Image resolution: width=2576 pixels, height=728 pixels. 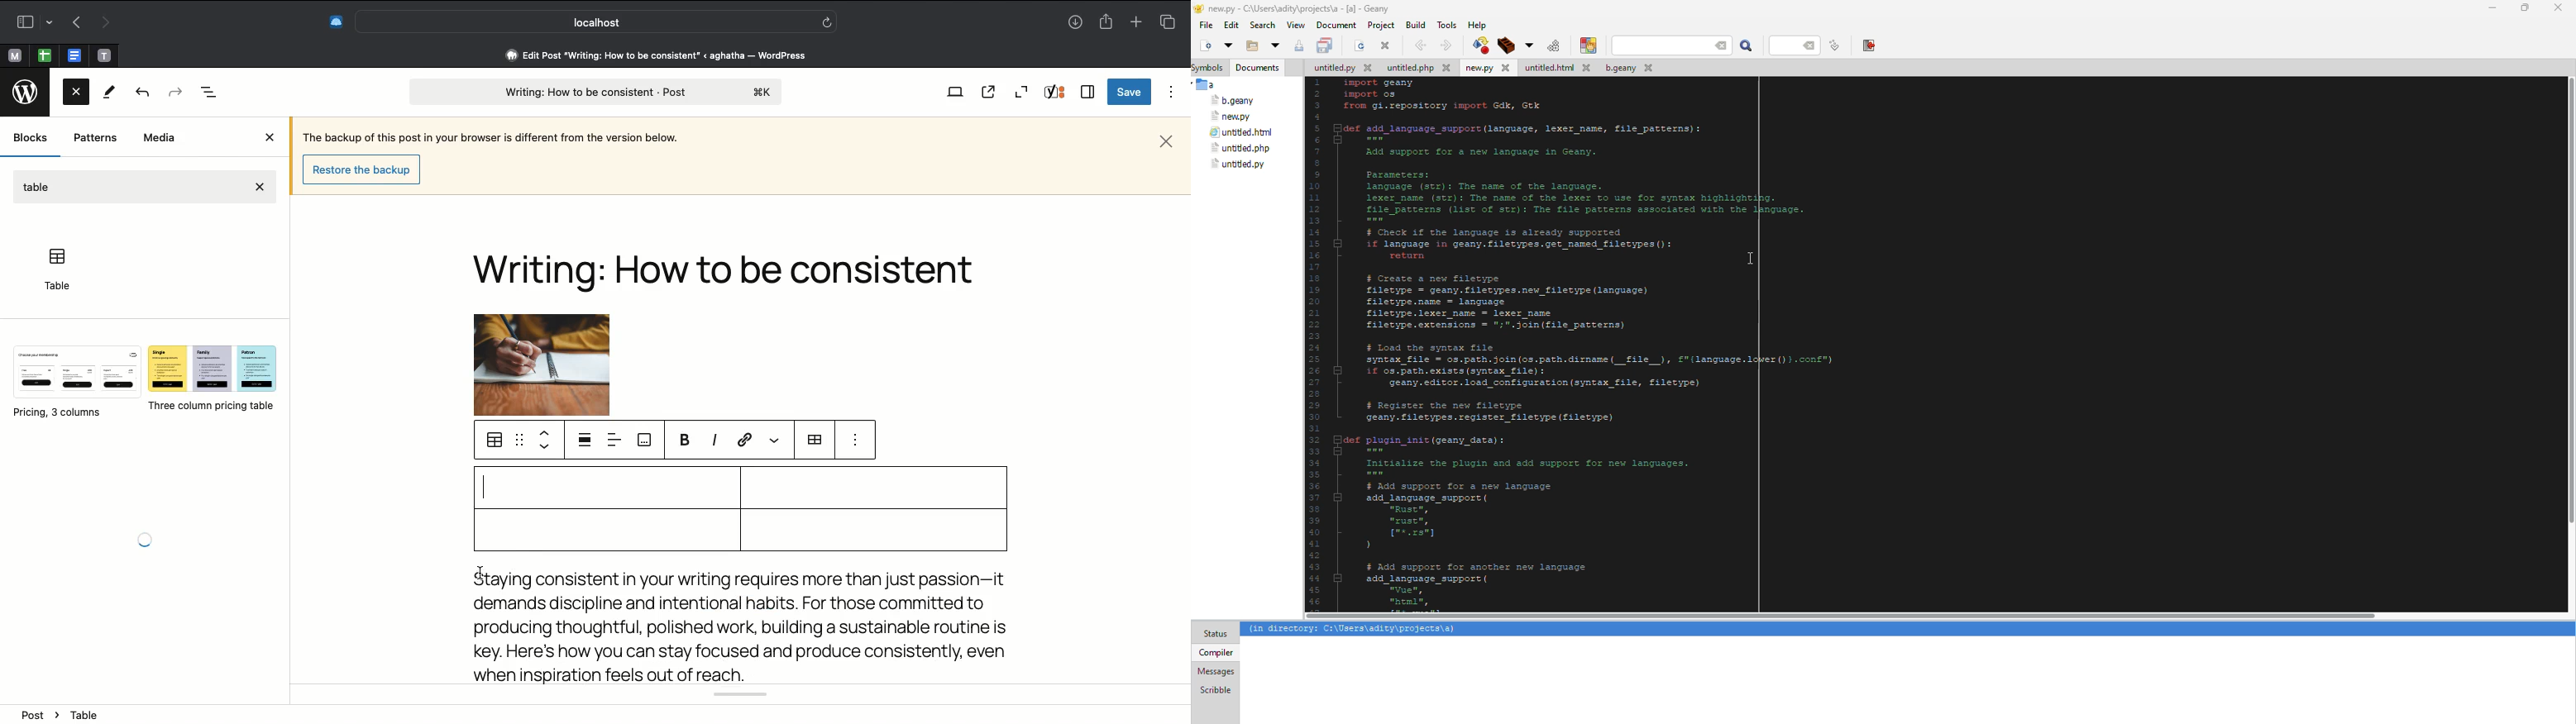 What do you see at coordinates (1077, 21) in the screenshot?
I see `Downloads` at bounding box center [1077, 21].